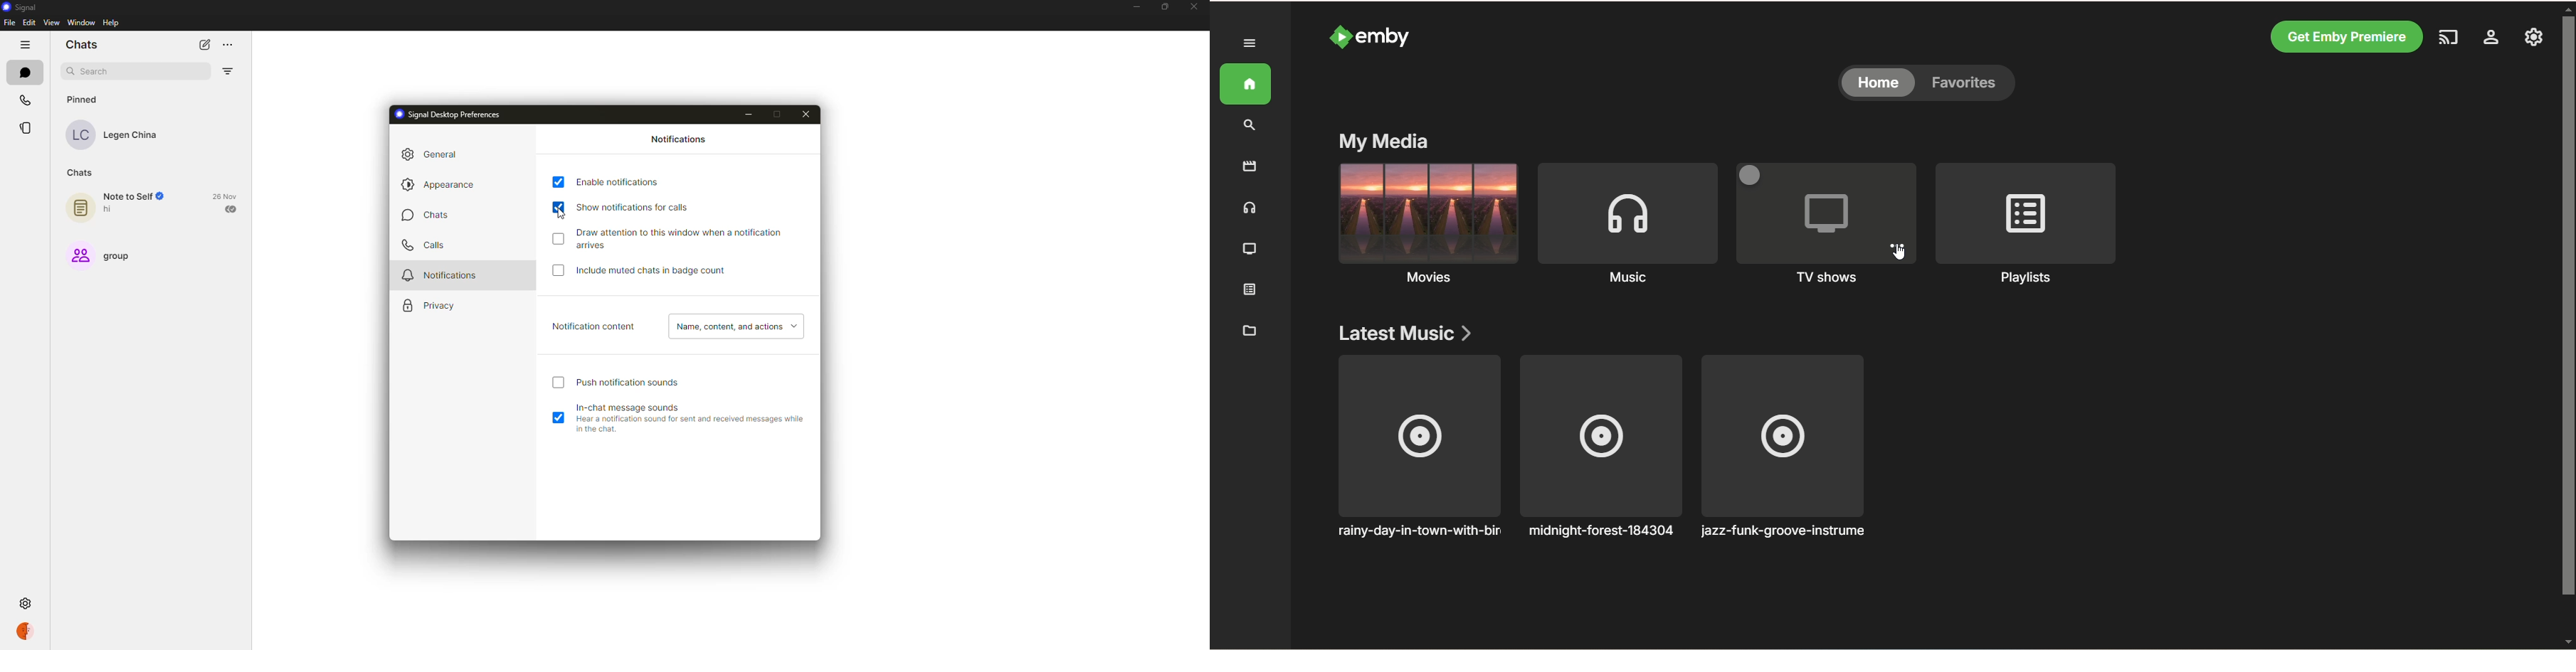 Image resolution: width=2576 pixels, height=672 pixels. I want to click on notifications, so click(675, 138).